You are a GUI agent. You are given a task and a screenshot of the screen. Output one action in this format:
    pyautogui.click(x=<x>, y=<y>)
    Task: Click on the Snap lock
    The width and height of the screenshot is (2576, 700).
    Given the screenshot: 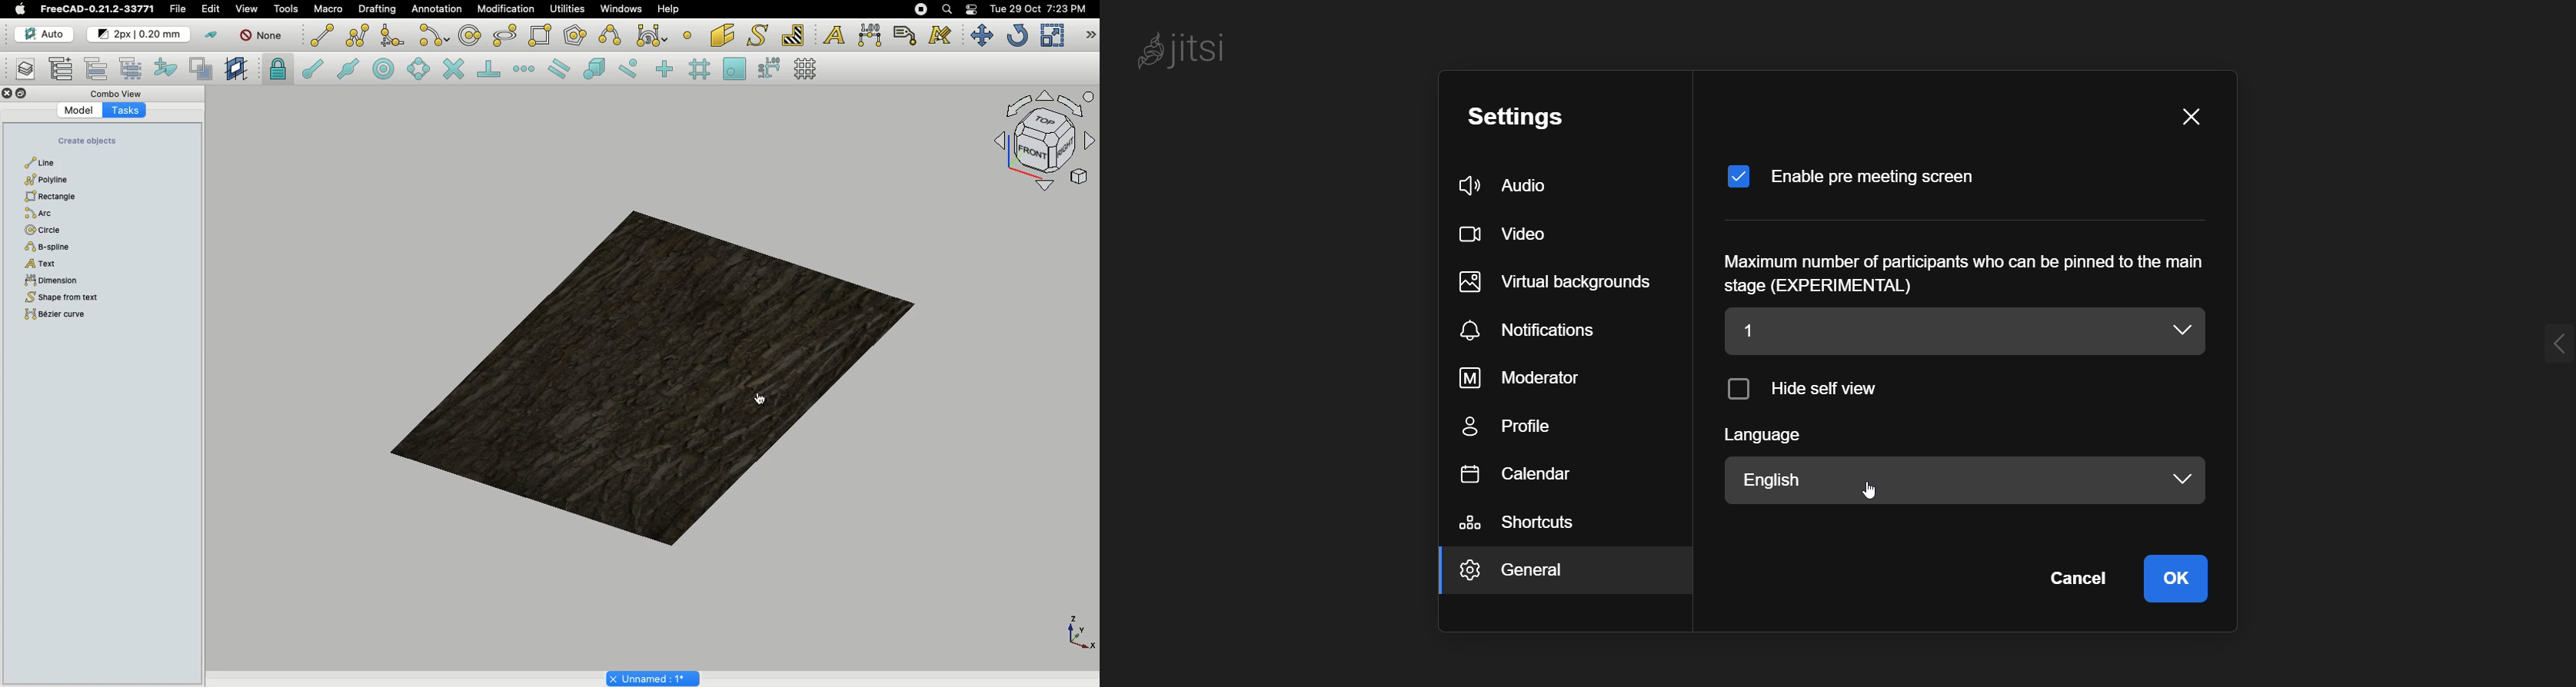 What is the action you would take?
    pyautogui.click(x=278, y=69)
    